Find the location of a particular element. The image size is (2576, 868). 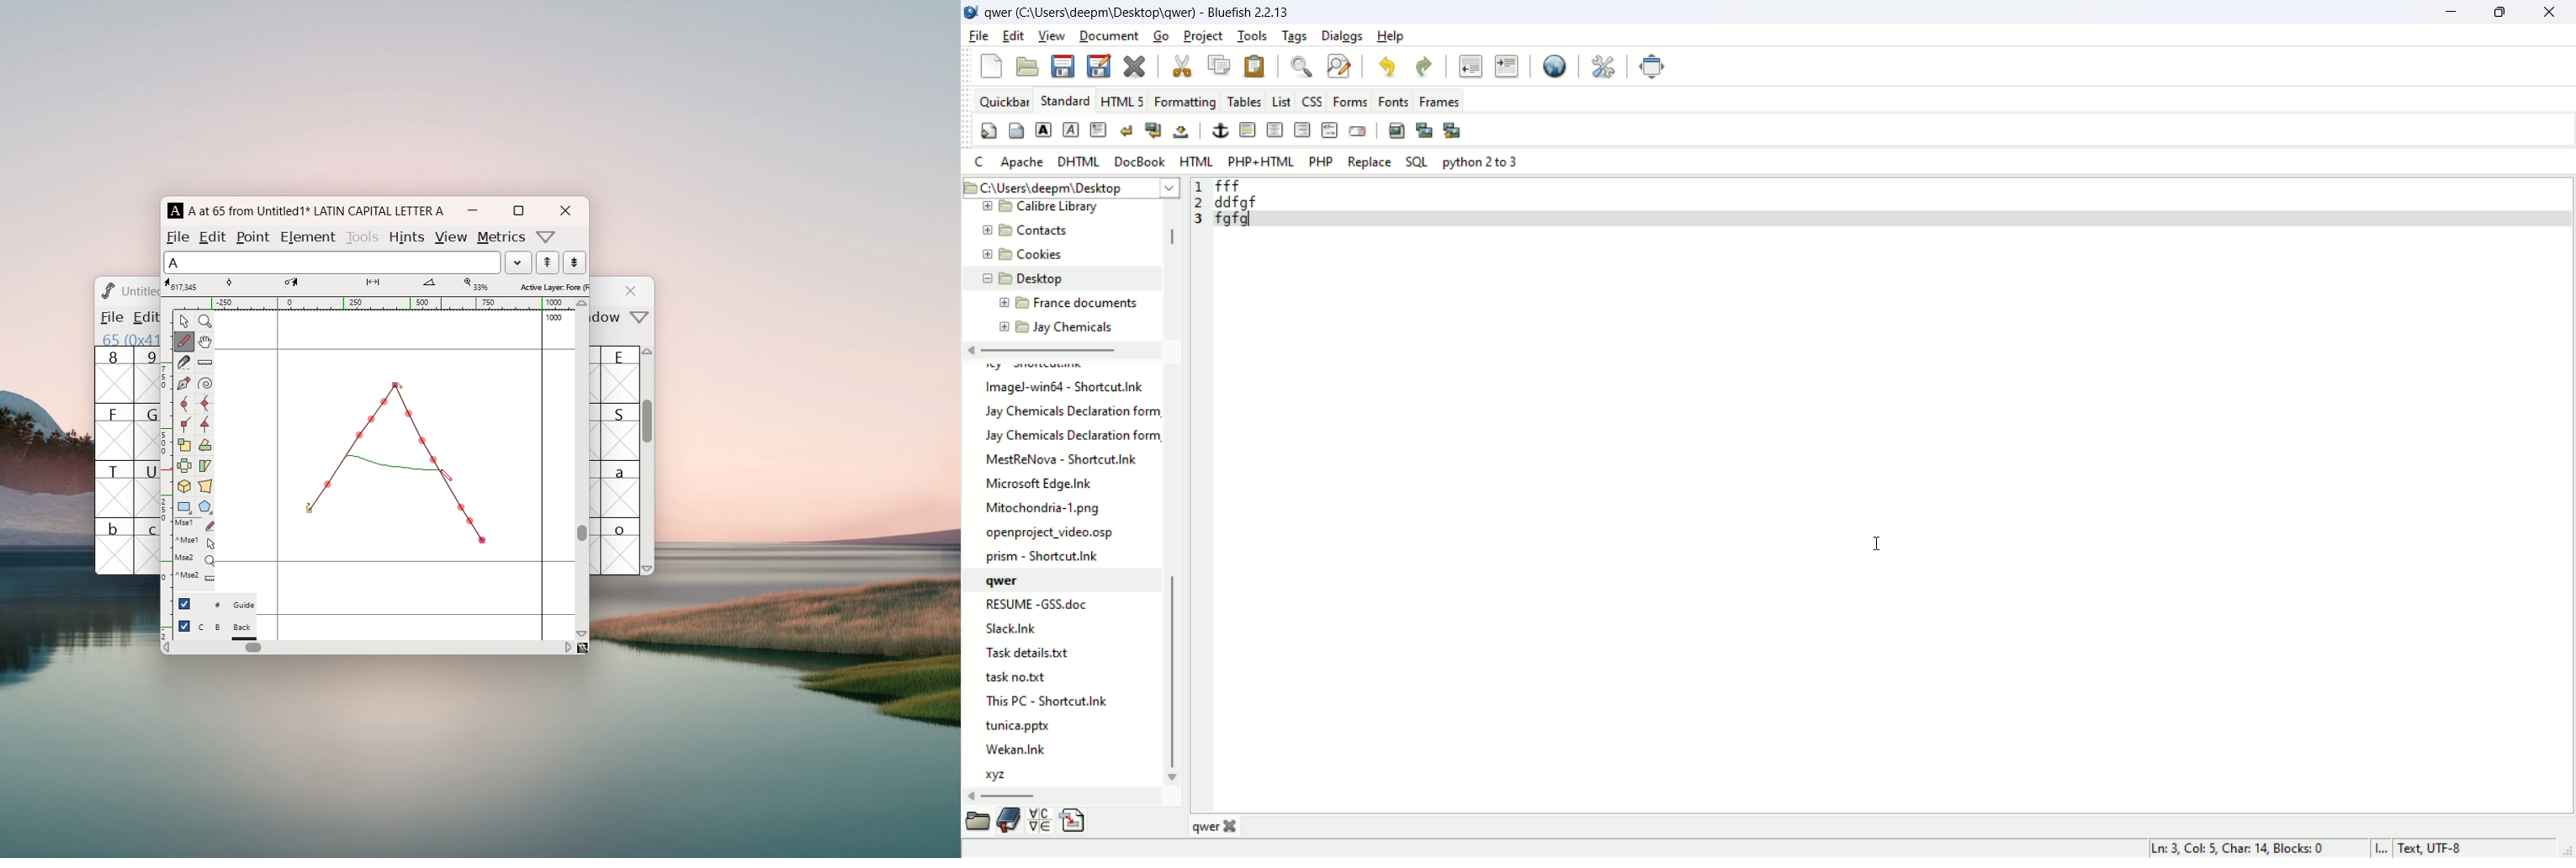

HTML is located at coordinates (1195, 161).